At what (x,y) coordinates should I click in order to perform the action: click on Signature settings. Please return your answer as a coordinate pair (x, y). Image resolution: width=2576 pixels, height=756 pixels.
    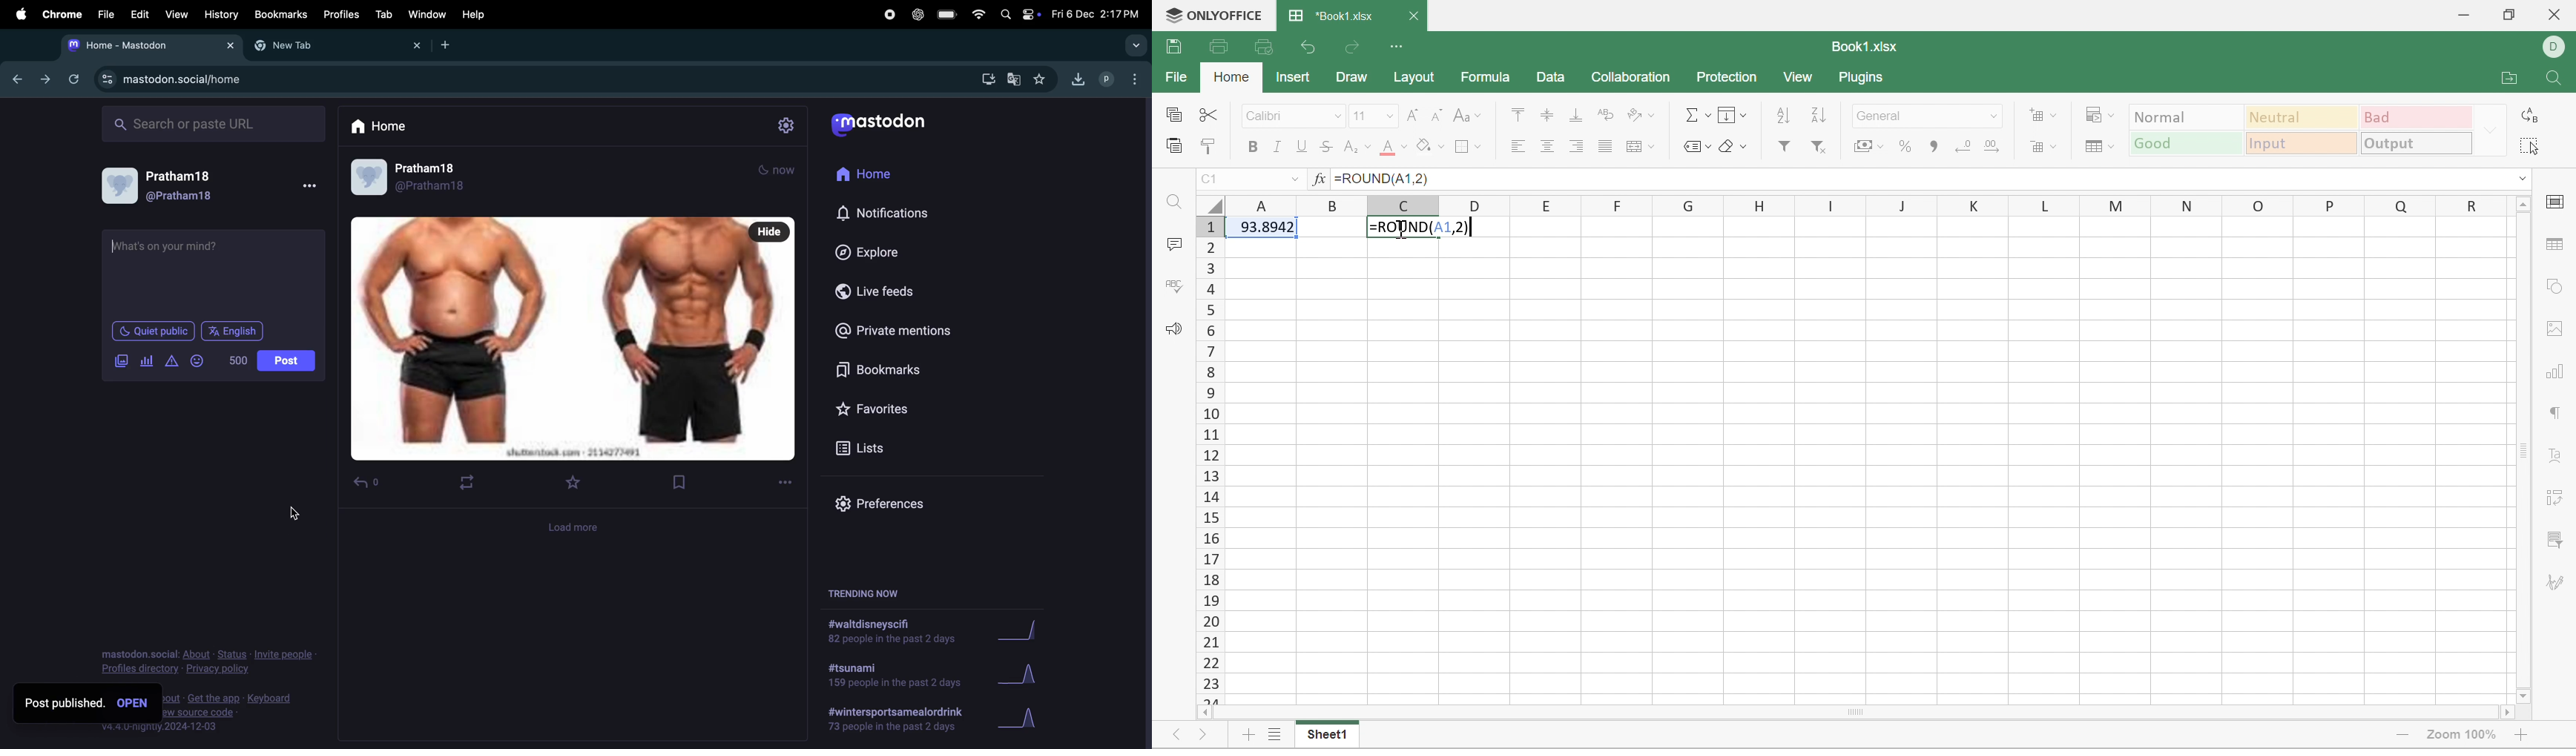
    Looking at the image, I should click on (2557, 584).